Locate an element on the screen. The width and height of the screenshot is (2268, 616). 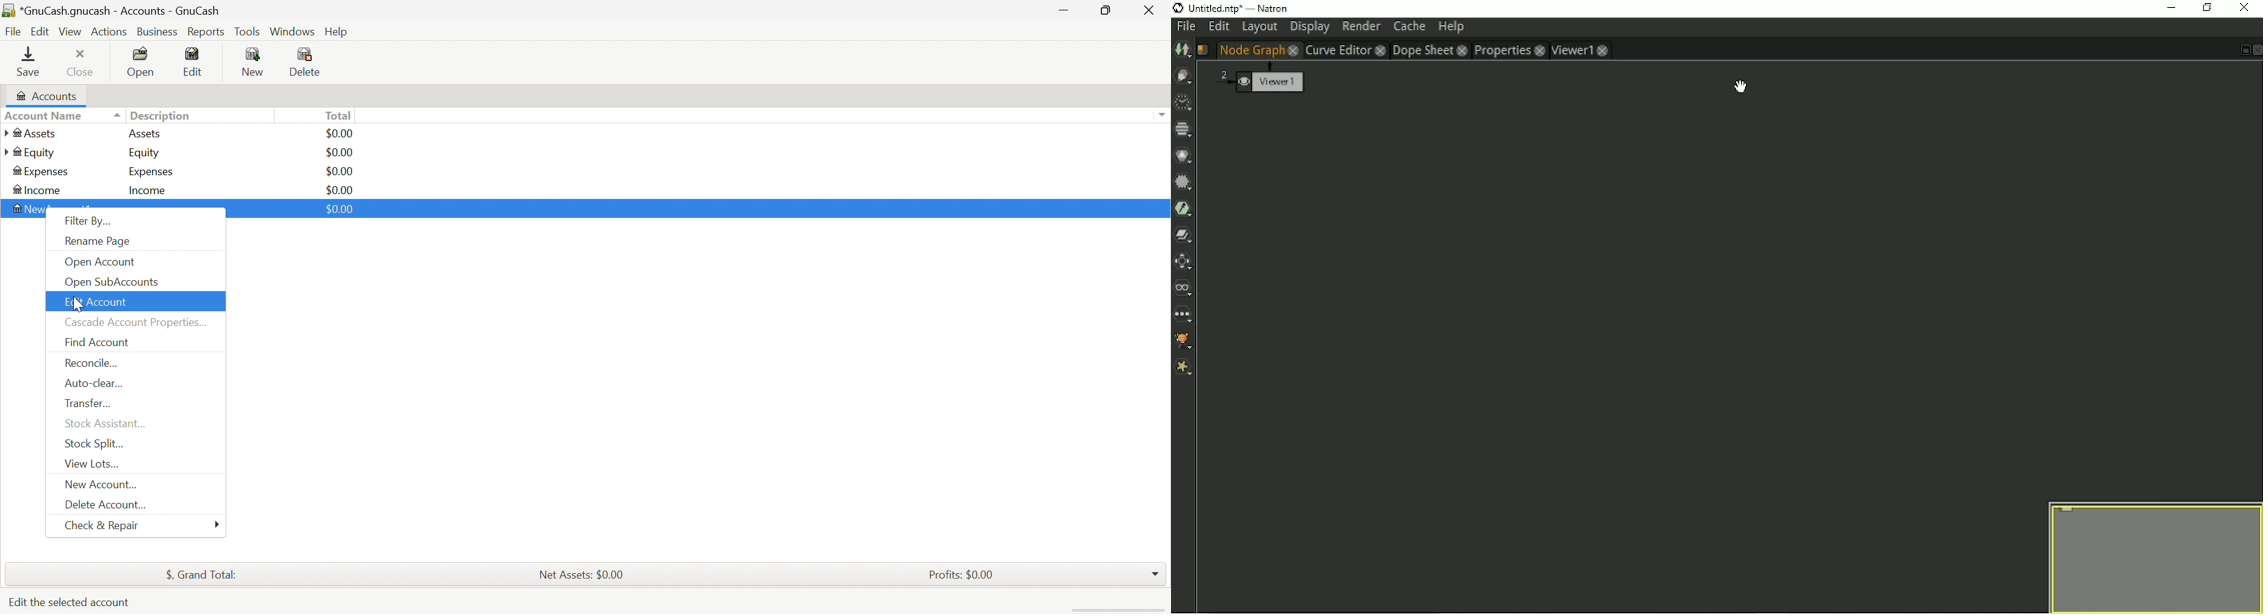
Save is located at coordinates (30, 63).